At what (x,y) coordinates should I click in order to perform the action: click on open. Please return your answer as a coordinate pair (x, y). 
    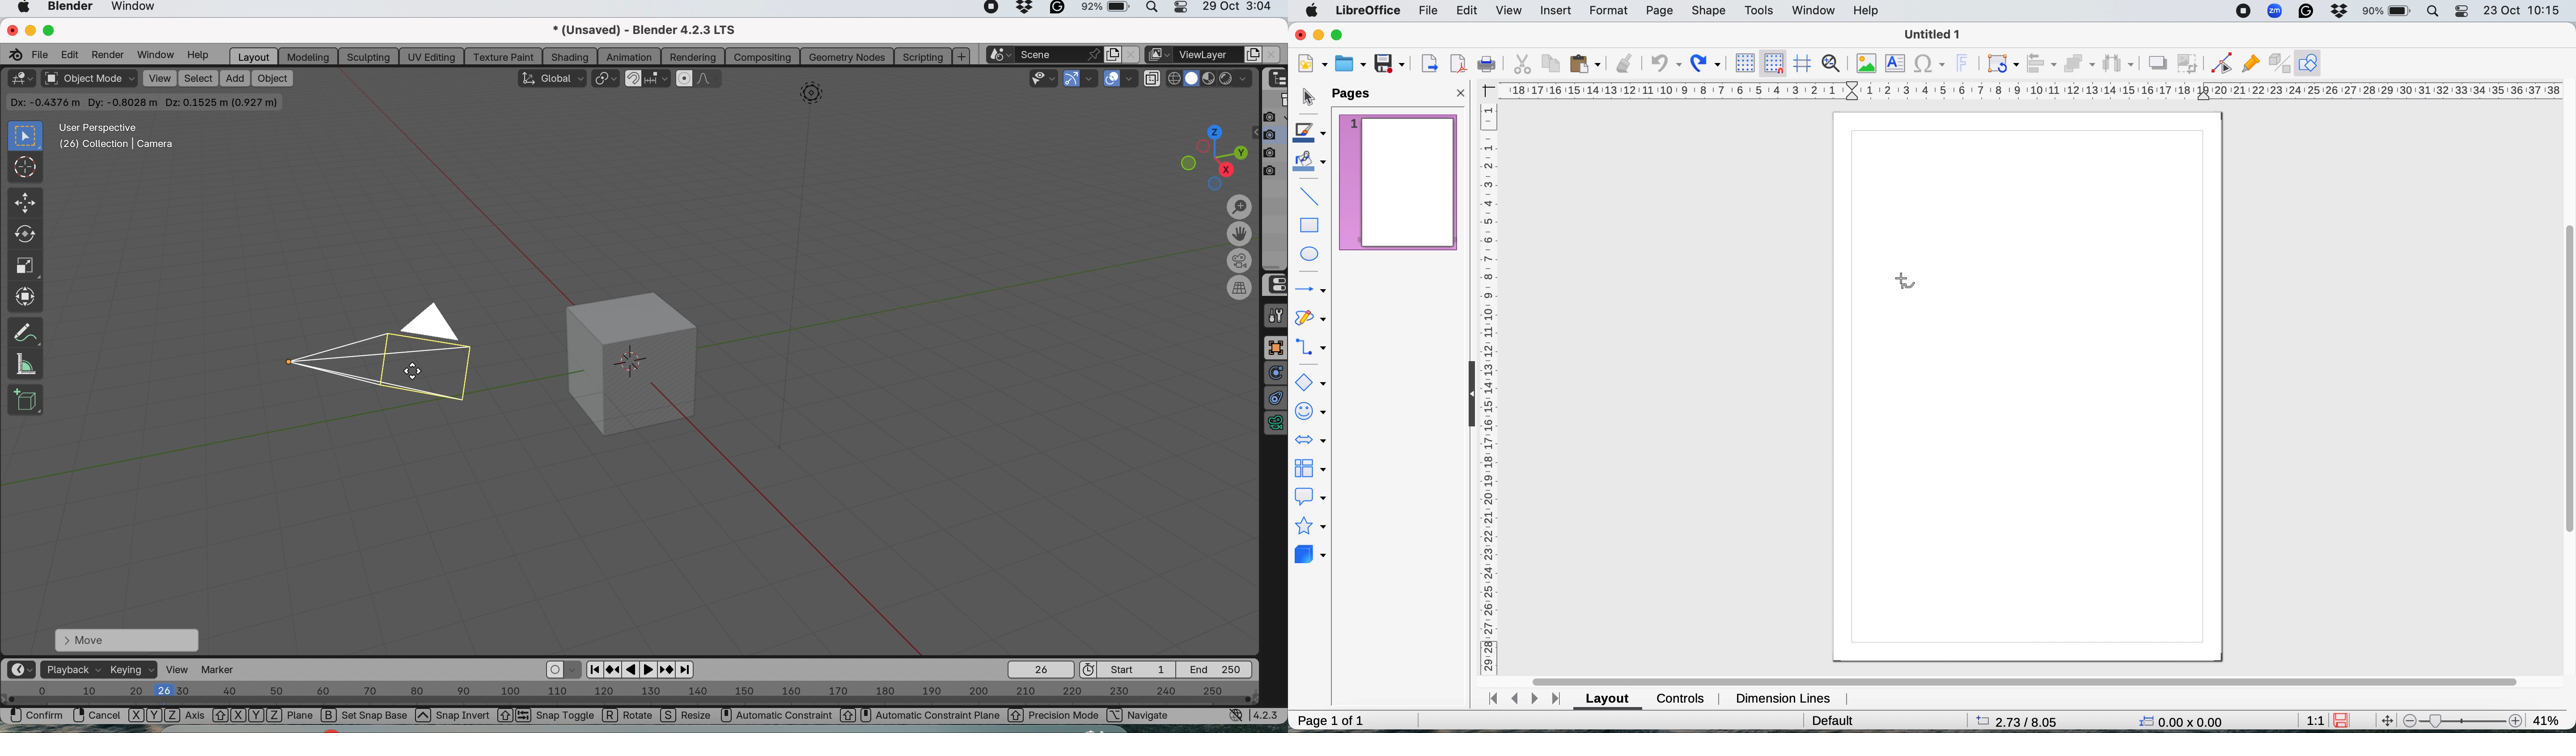
    Looking at the image, I should click on (1351, 63).